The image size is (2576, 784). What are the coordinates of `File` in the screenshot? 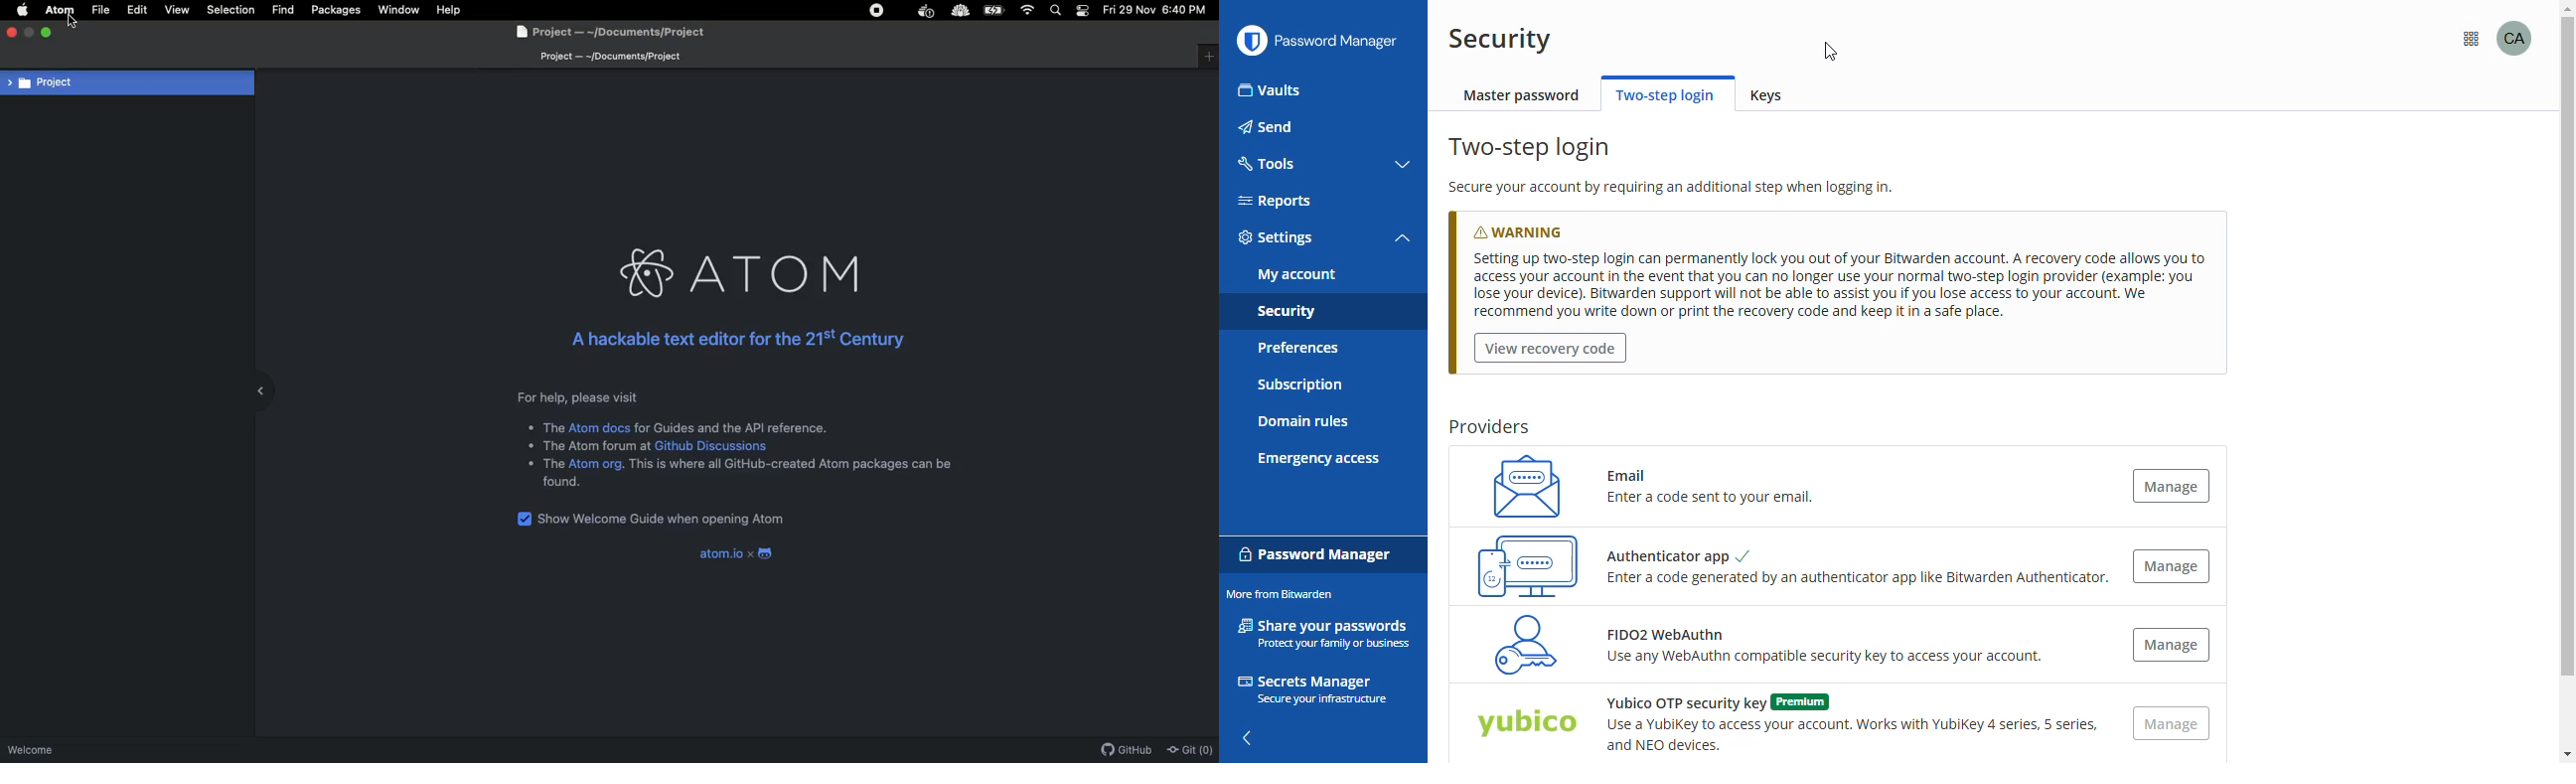 It's located at (101, 10).